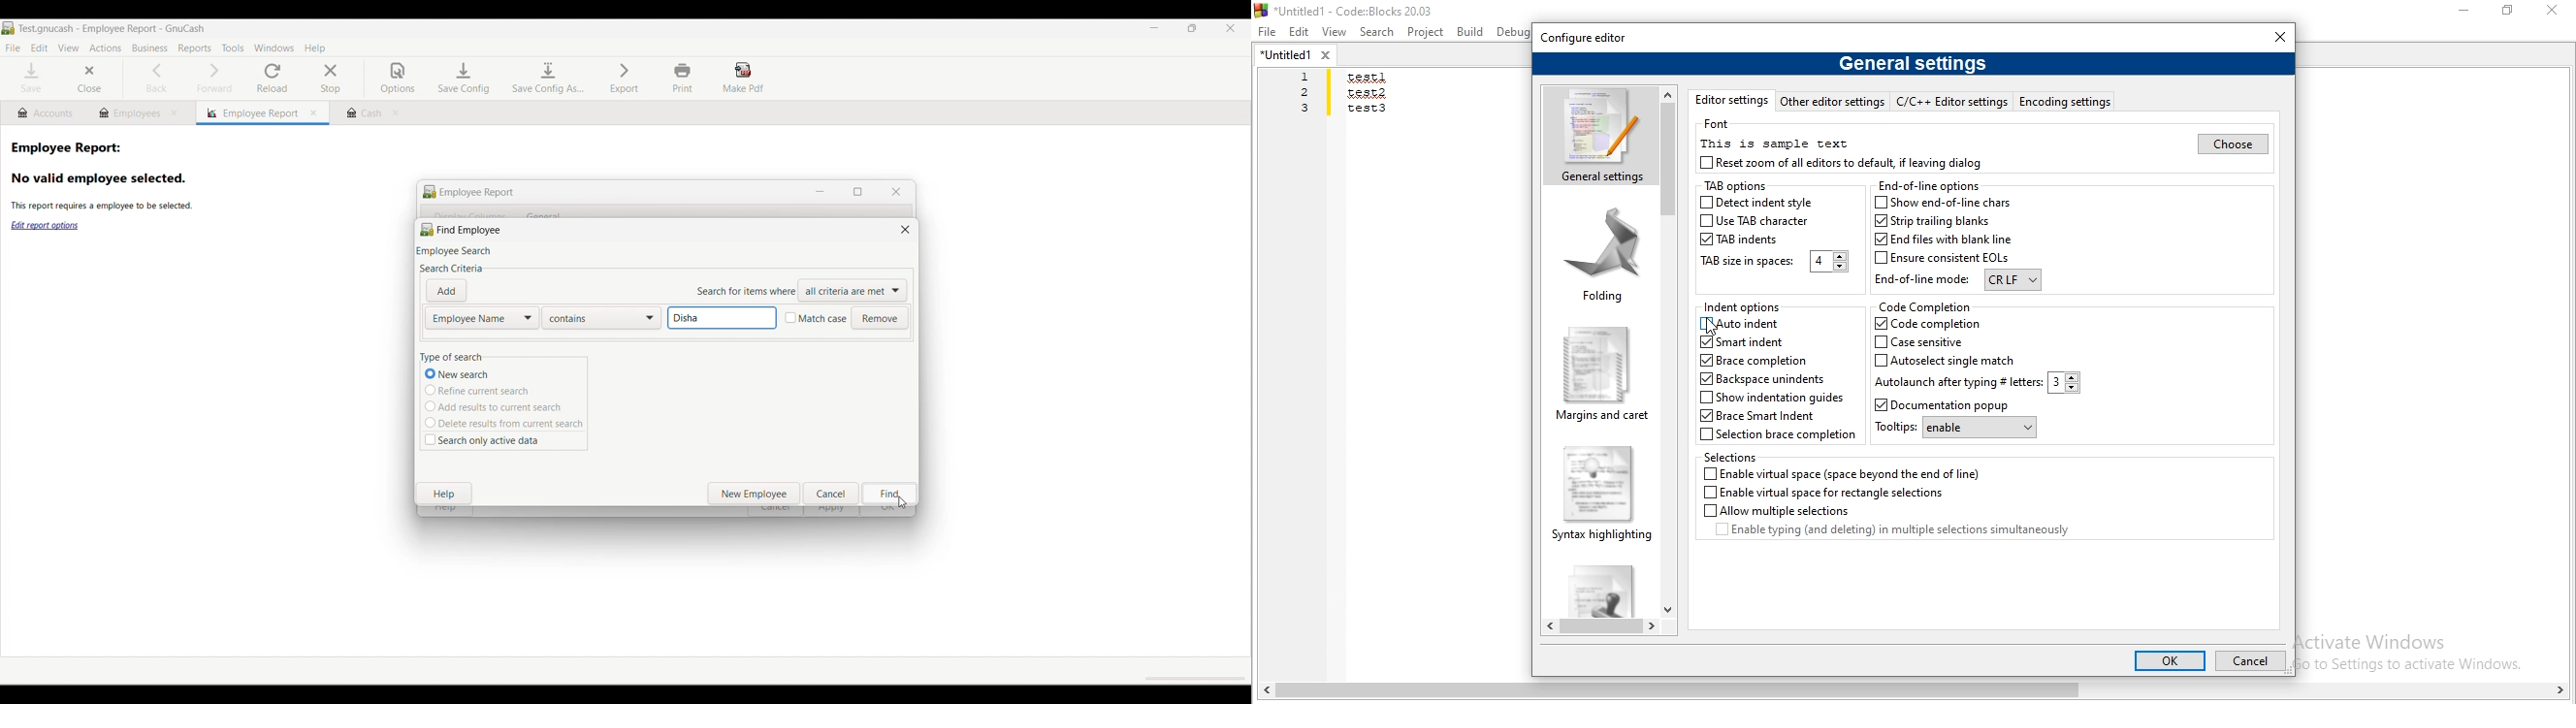  What do you see at coordinates (1931, 221) in the screenshot?
I see `Strip trailing blanks` at bounding box center [1931, 221].